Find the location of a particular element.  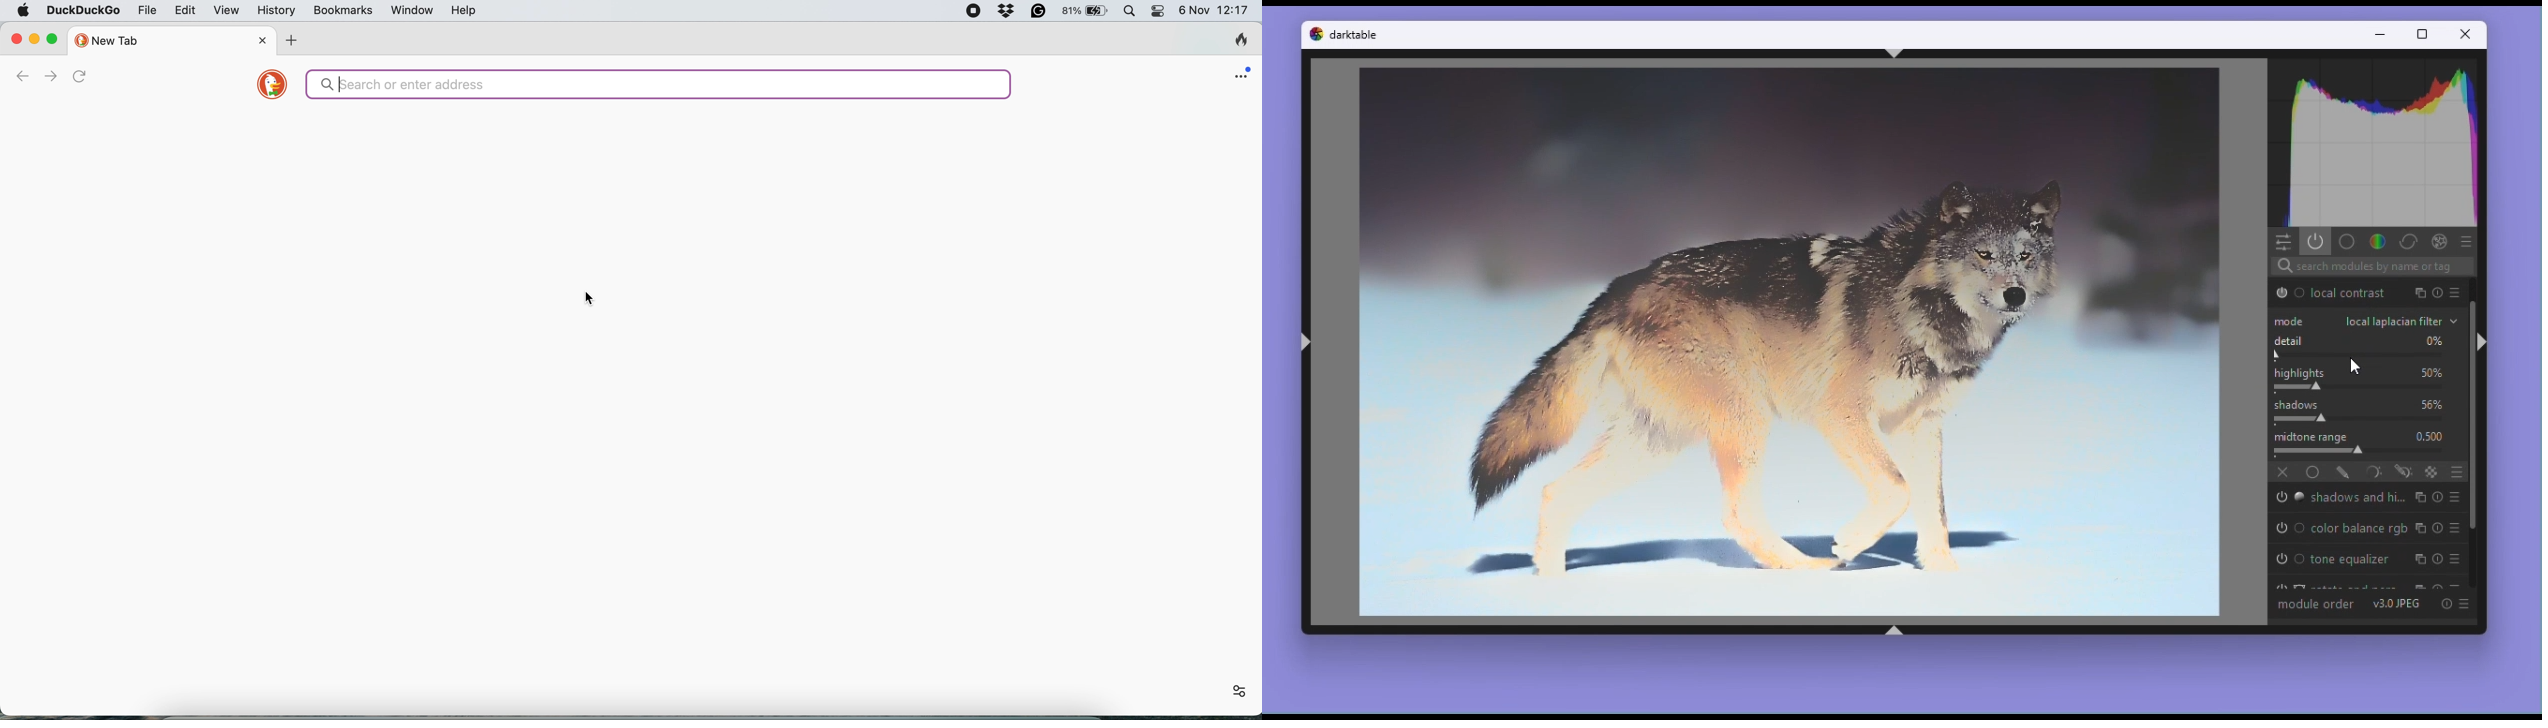

multiple instance actions is located at coordinates (2418, 500).